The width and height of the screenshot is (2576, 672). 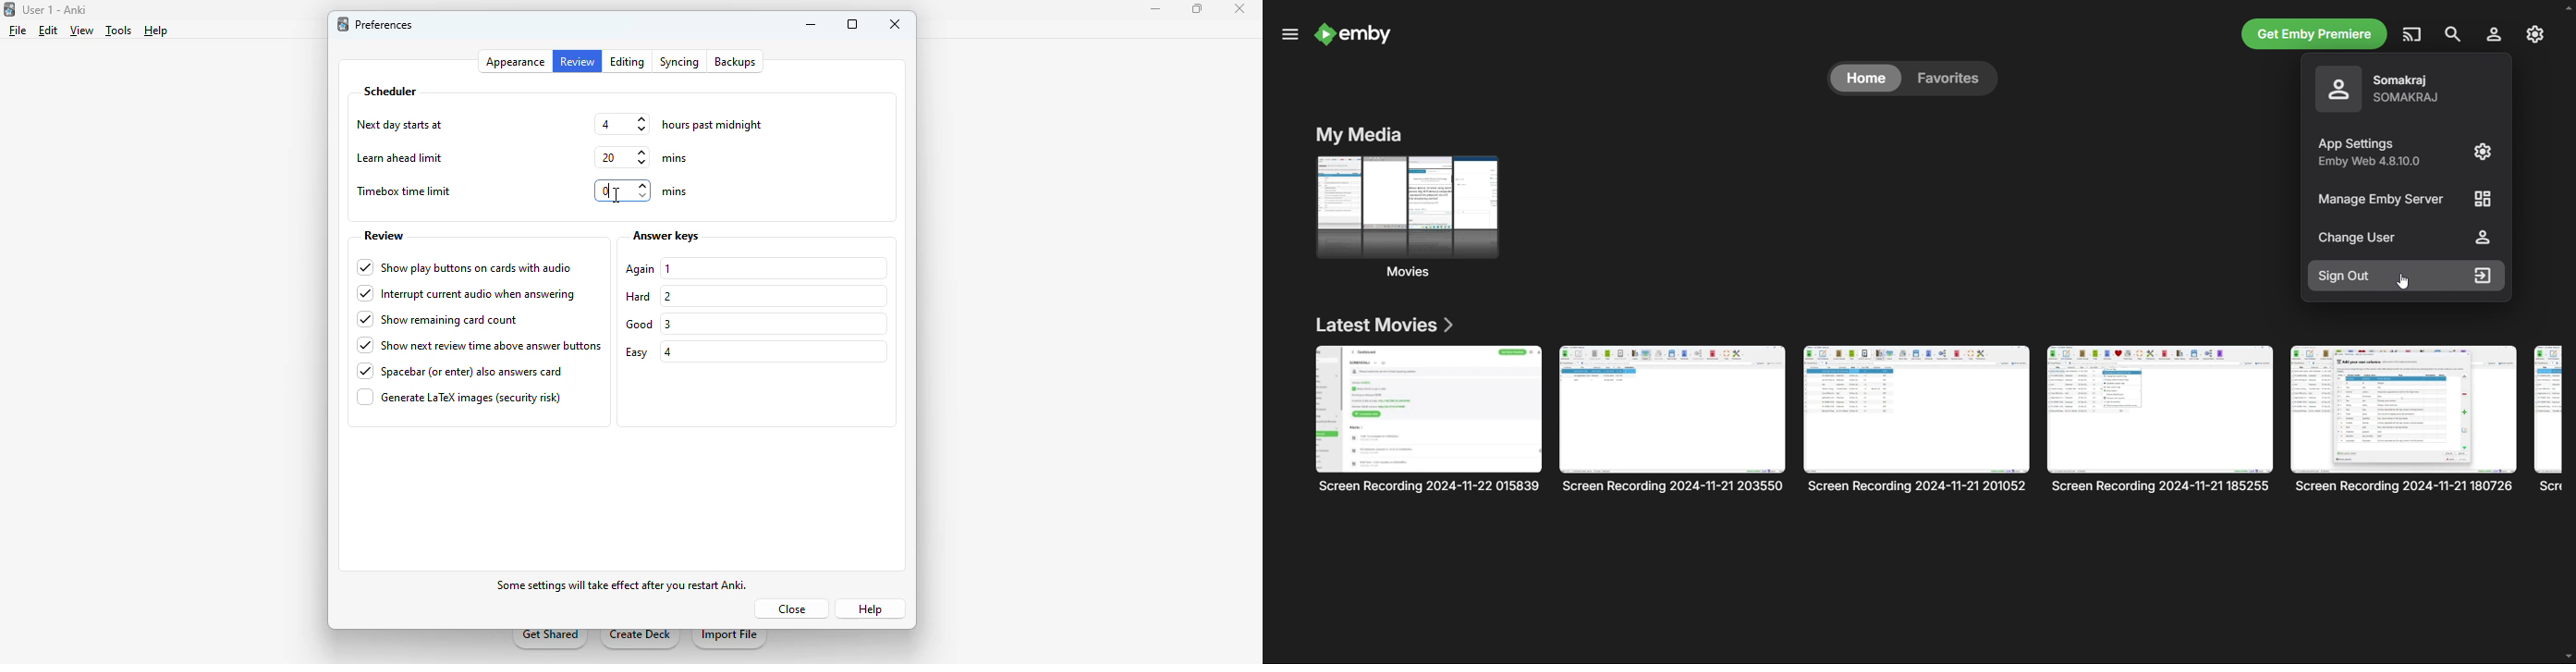 I want to click on mins, so click(x=676, y=158).